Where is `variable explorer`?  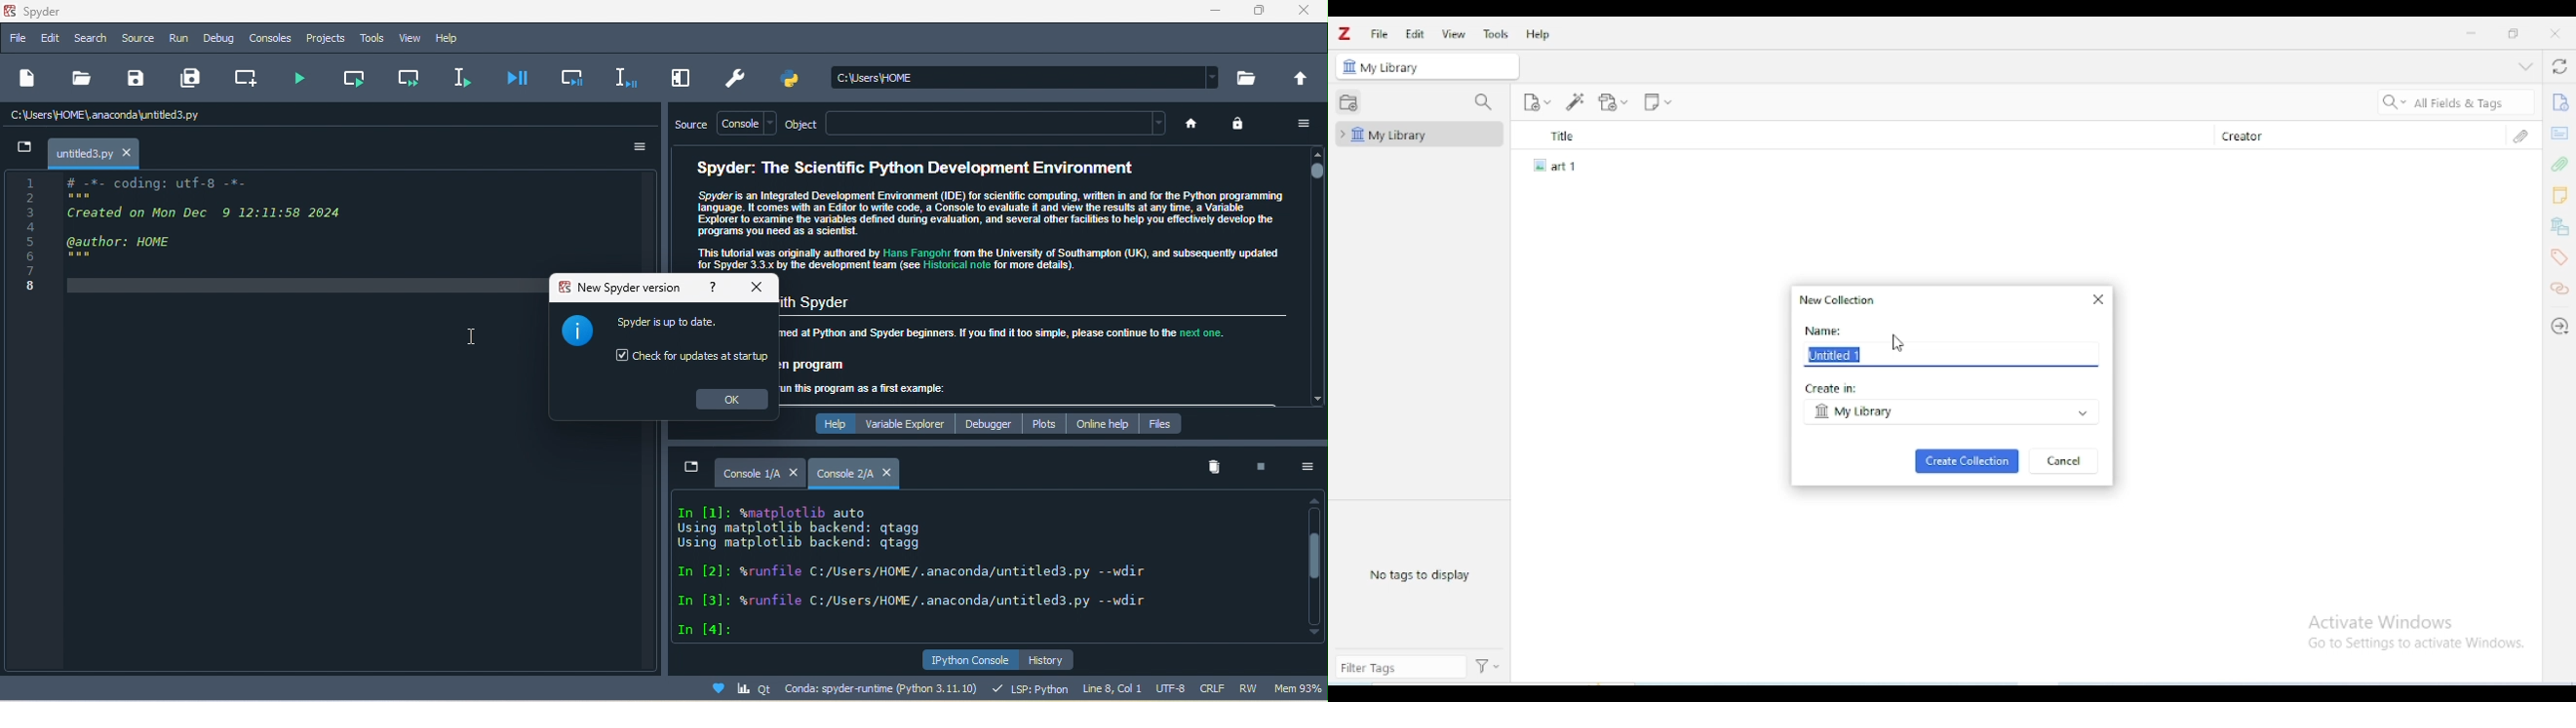
variable explorer is located at coordinates (908, 423).